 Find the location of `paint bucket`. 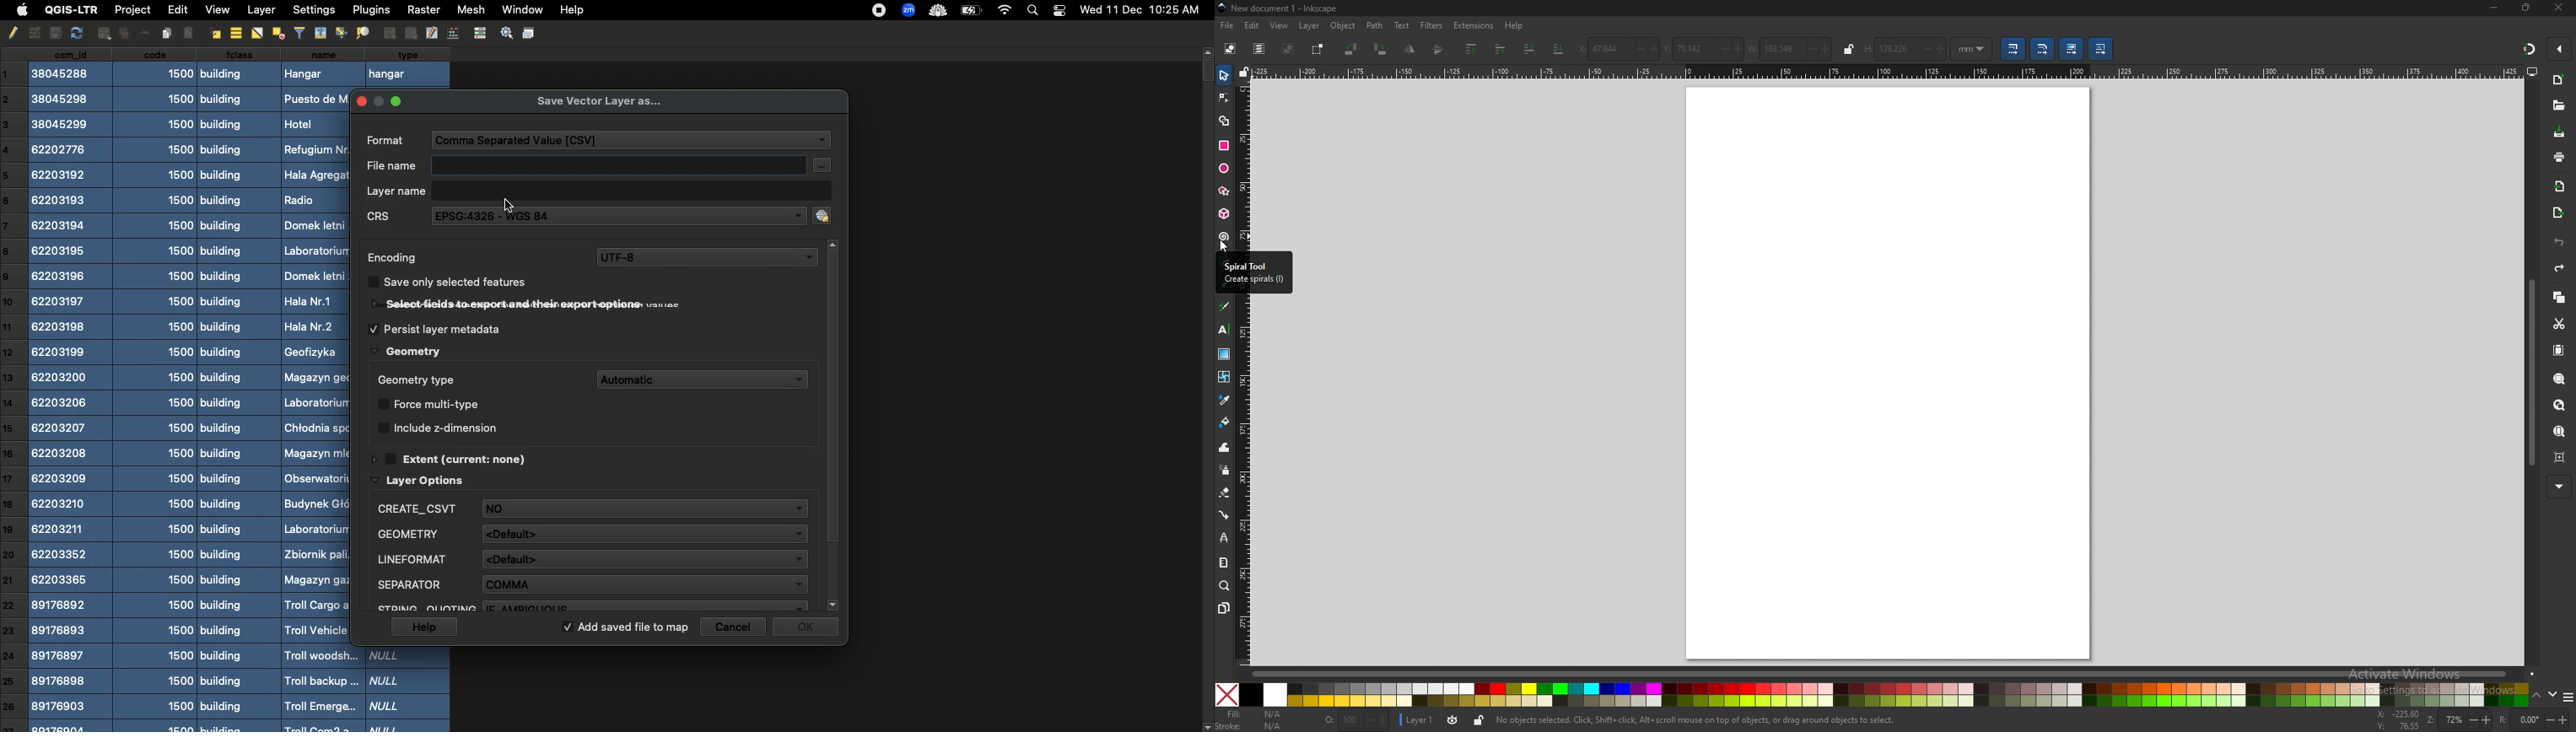

paint bucket is located at coordinates (1224, 422).